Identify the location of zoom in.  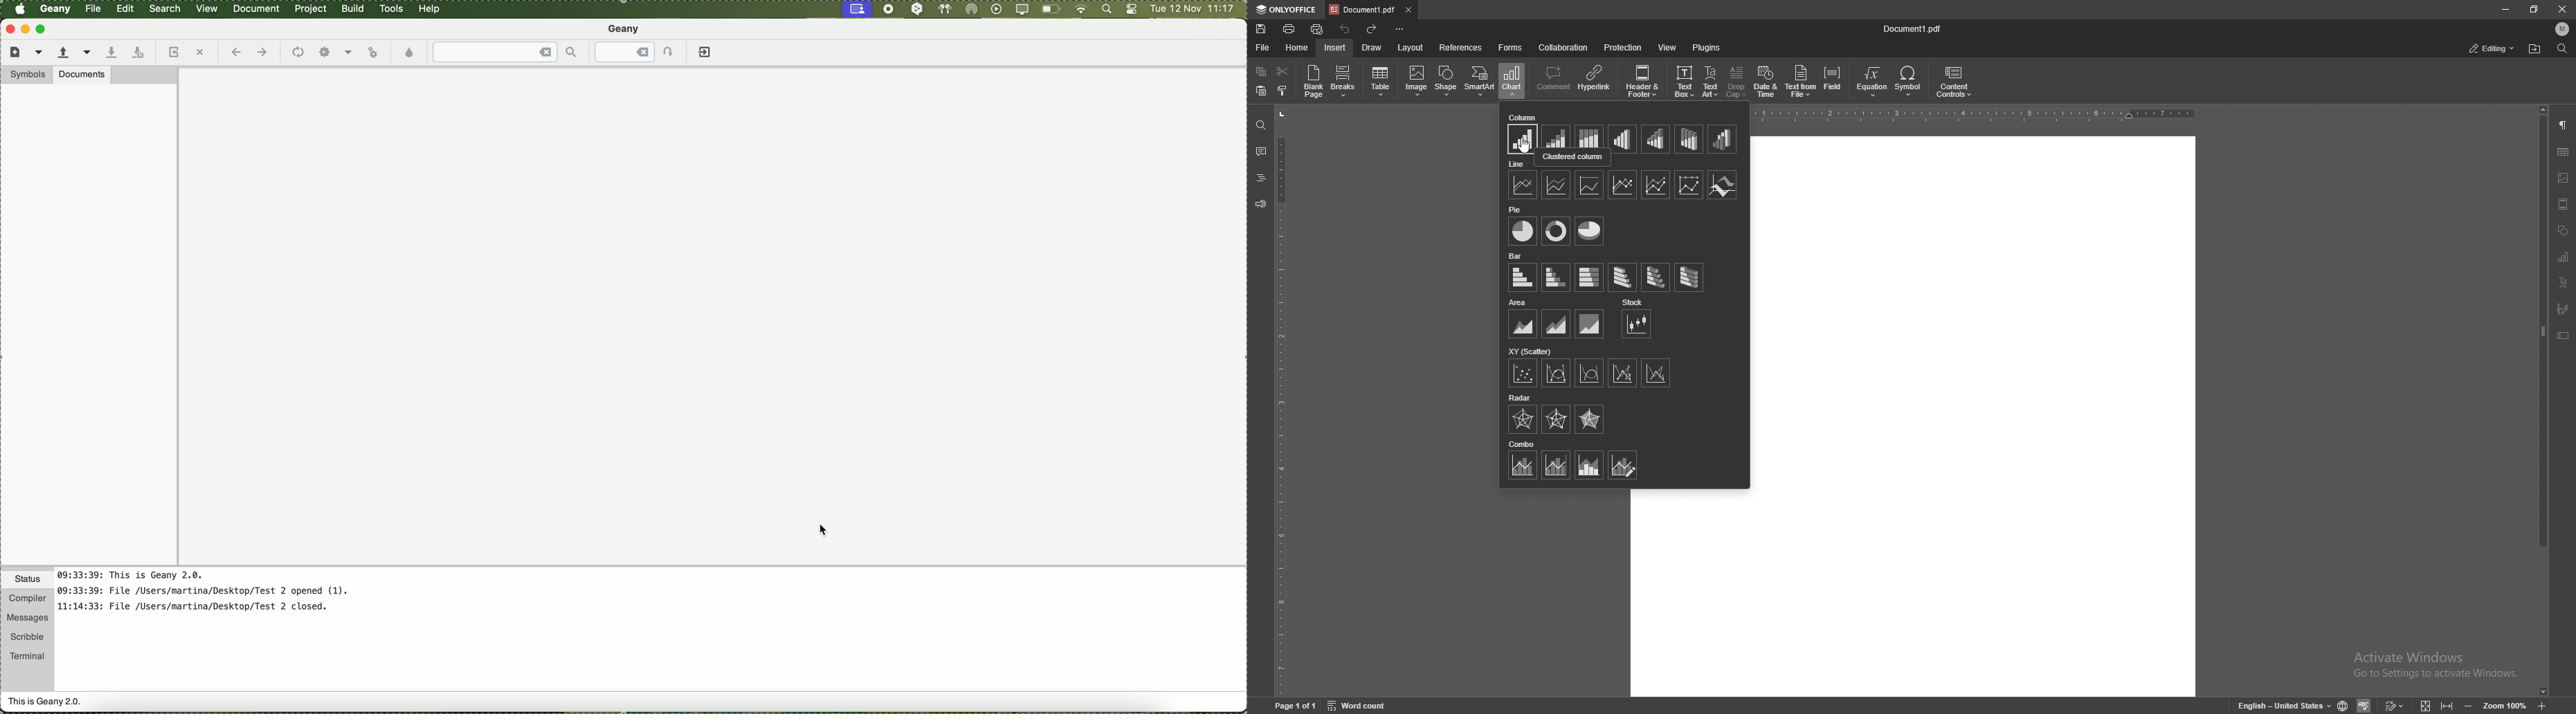
(2544, 706).